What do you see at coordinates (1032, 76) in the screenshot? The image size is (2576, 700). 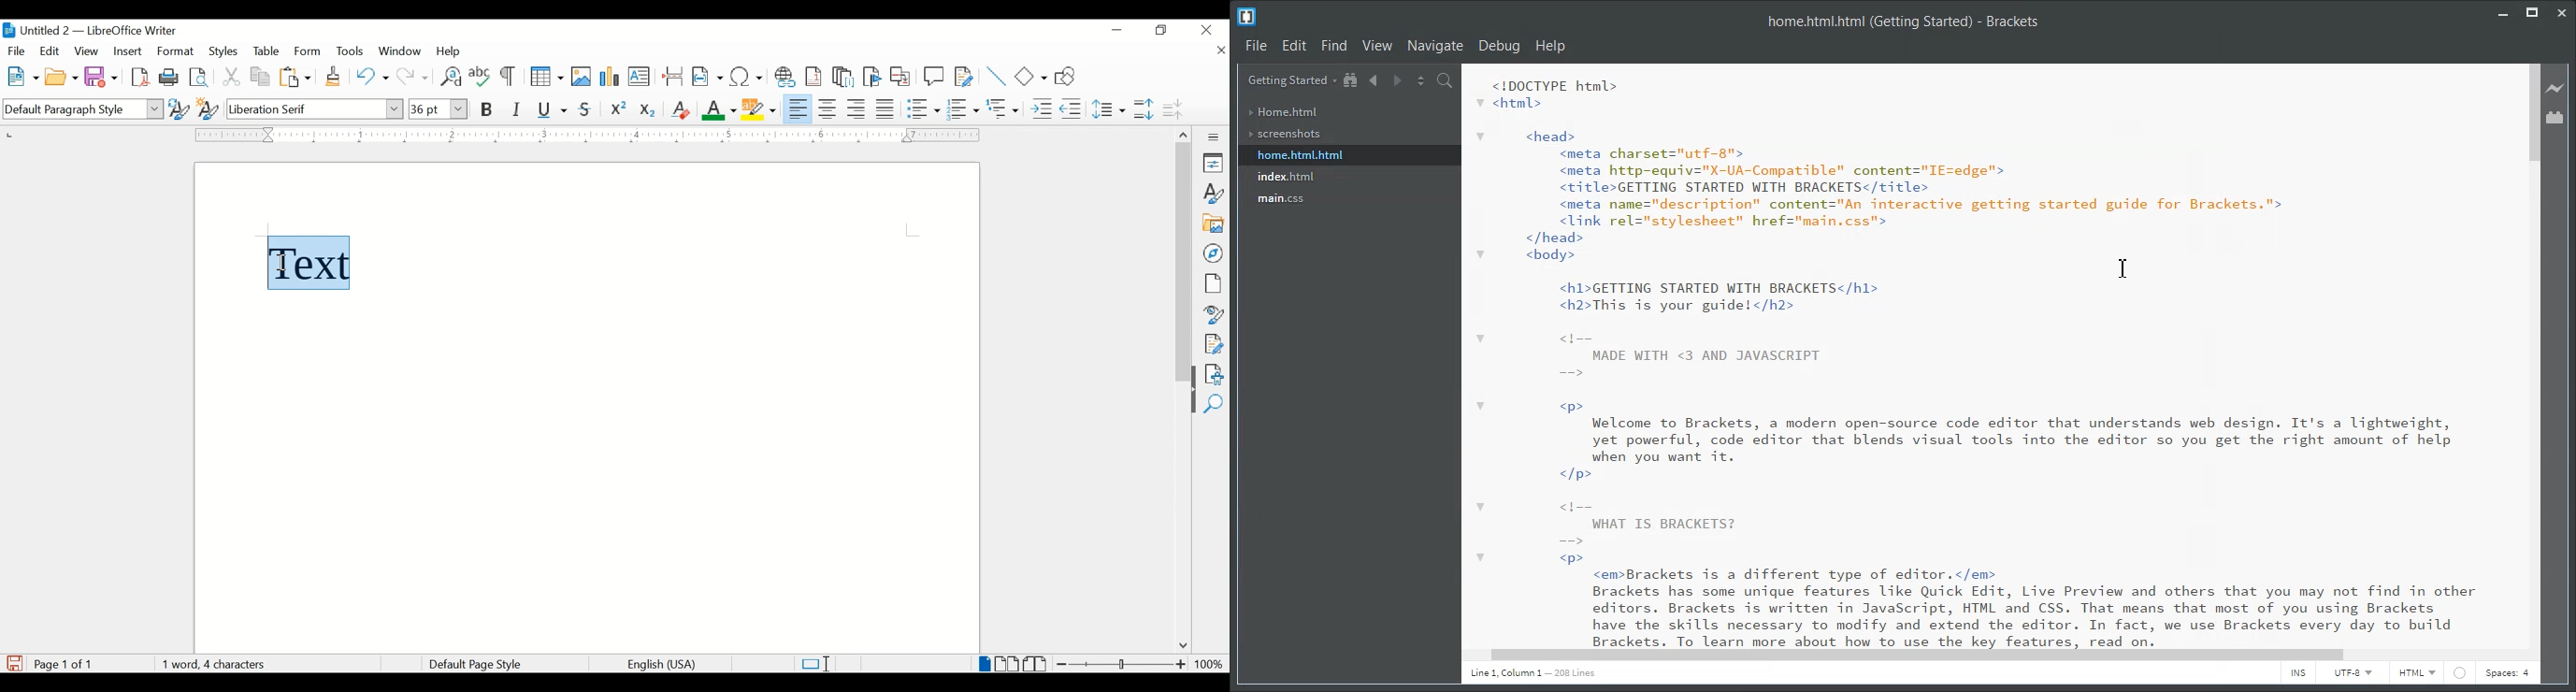 I see `basic shapes` at bounding box center [1032, 76].